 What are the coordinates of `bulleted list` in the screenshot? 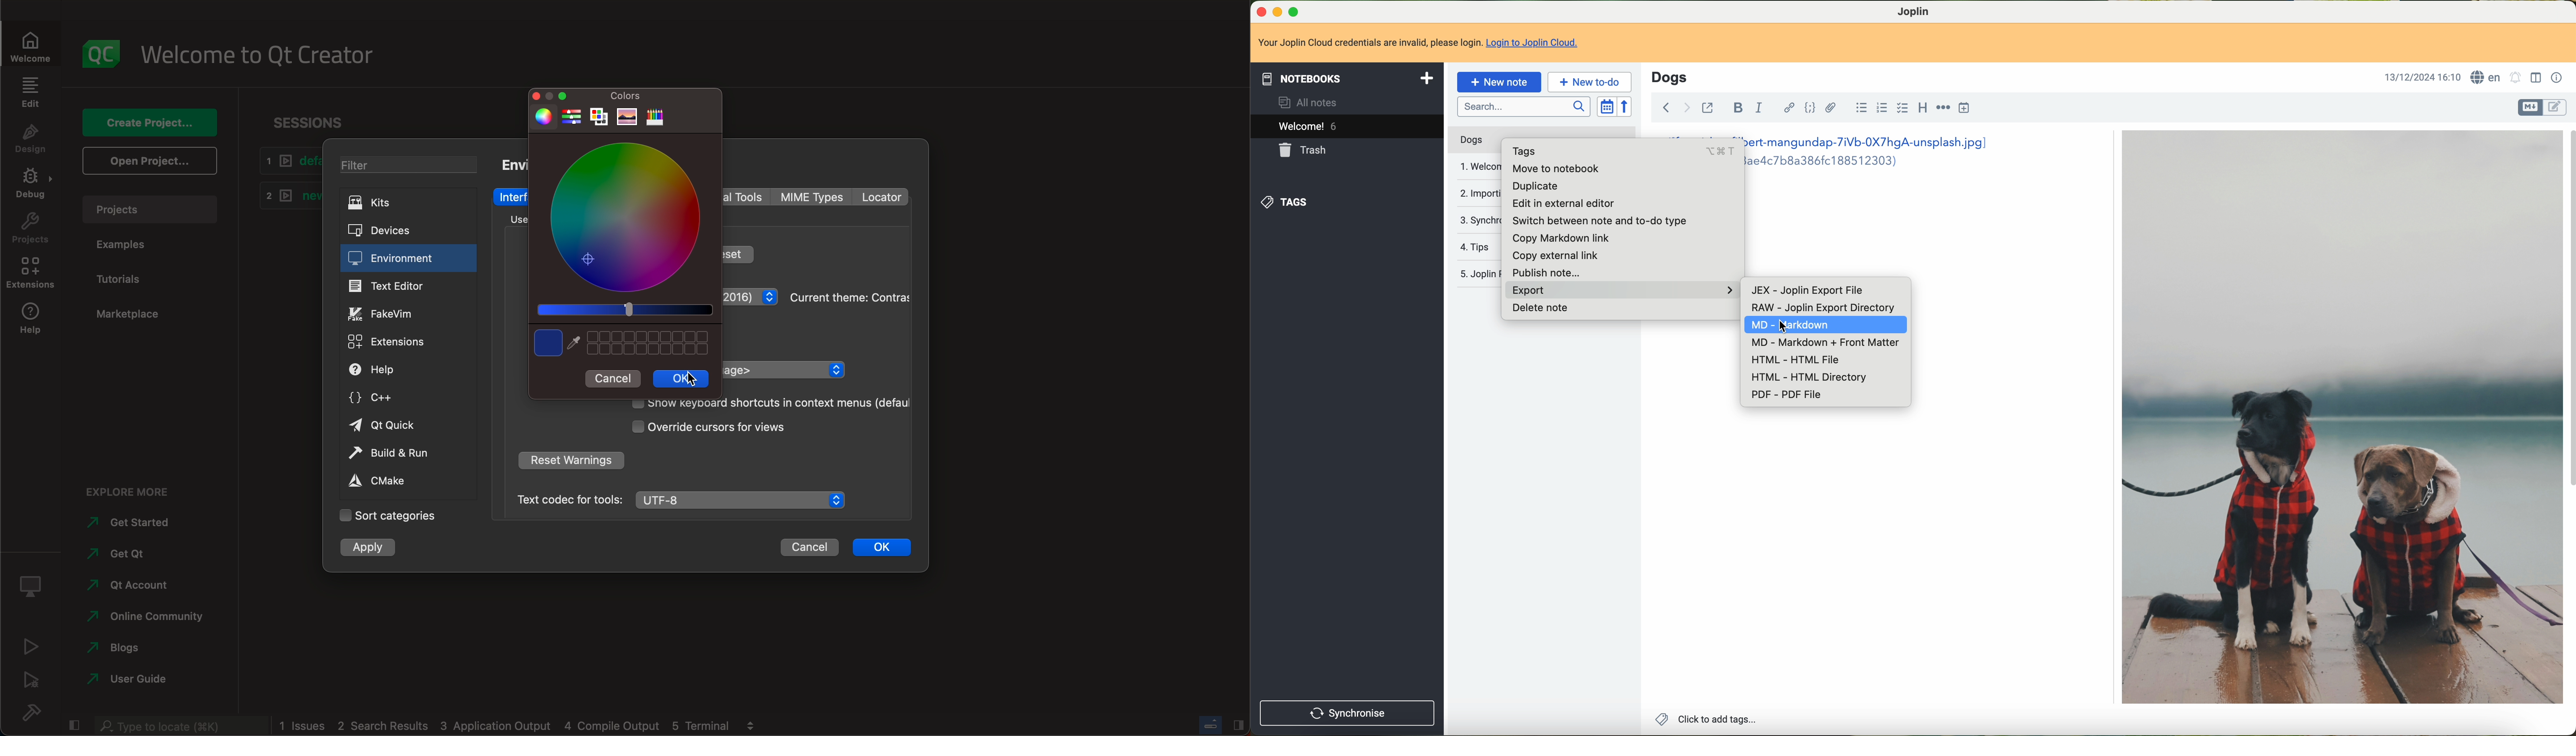 It's located at (1859, 109).